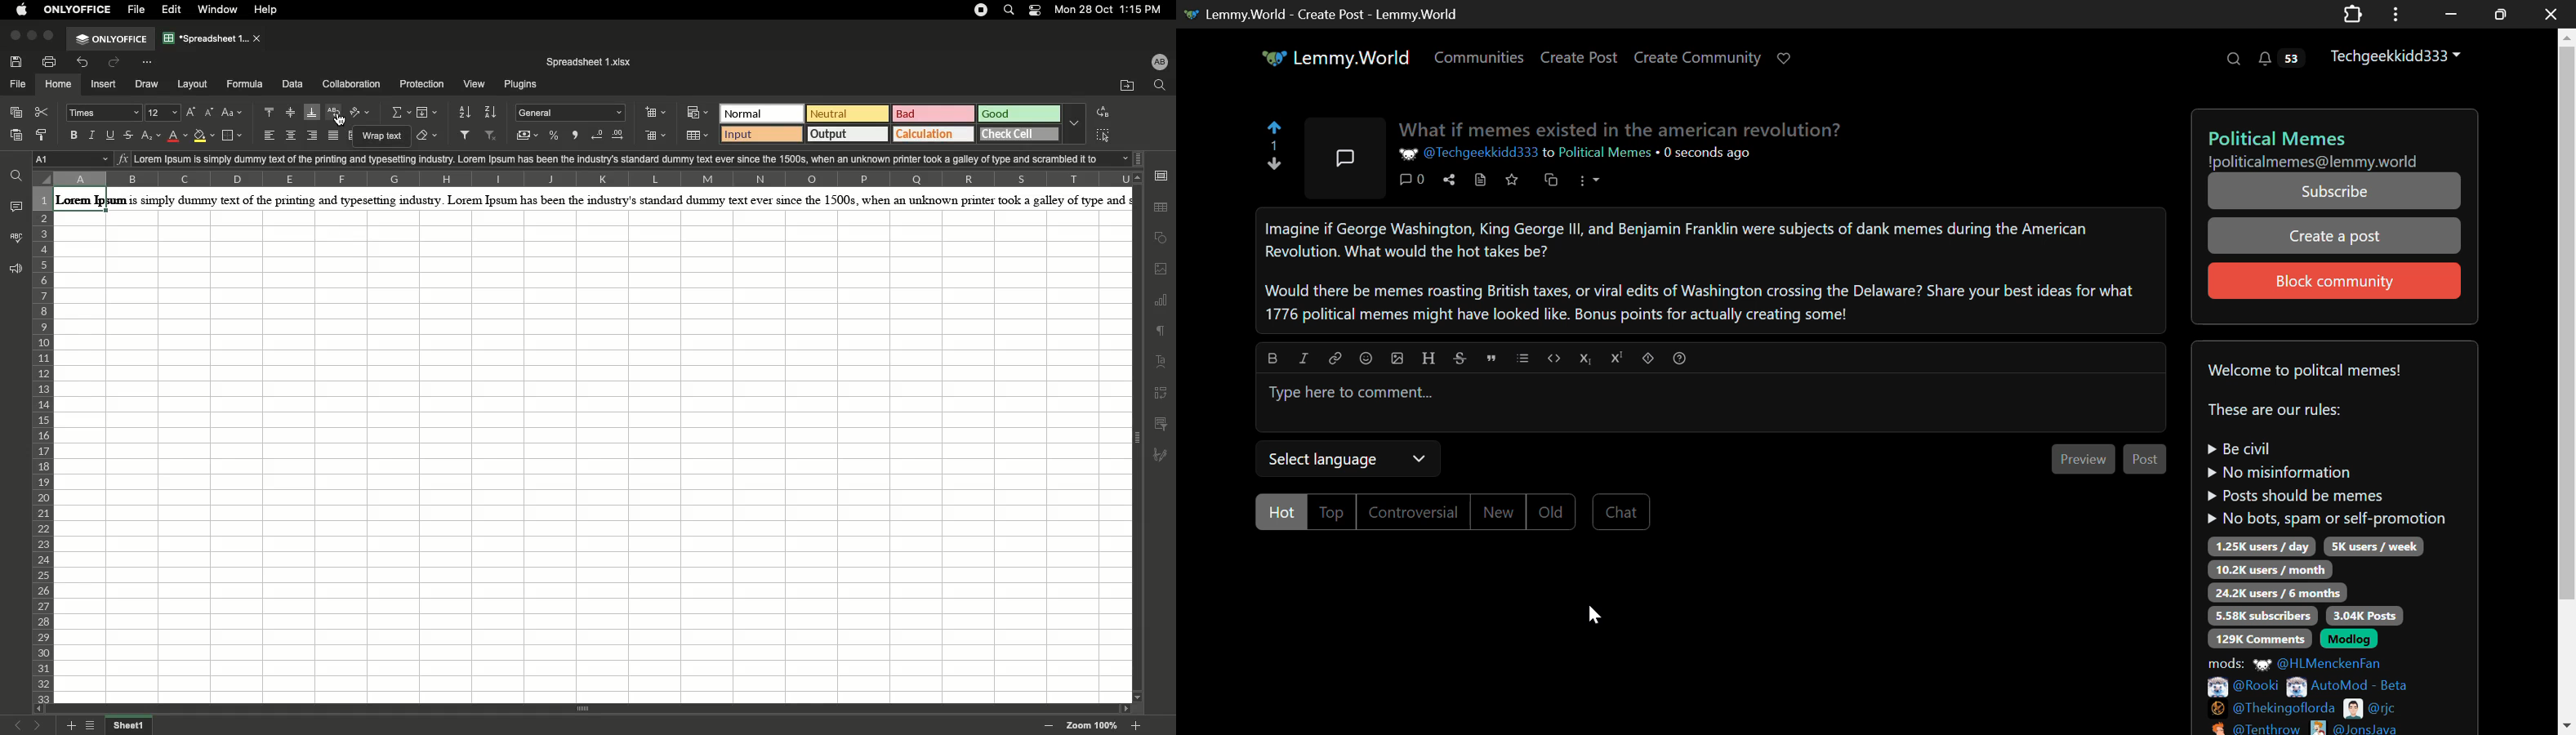  I want to click on Help, so click(271, 10).